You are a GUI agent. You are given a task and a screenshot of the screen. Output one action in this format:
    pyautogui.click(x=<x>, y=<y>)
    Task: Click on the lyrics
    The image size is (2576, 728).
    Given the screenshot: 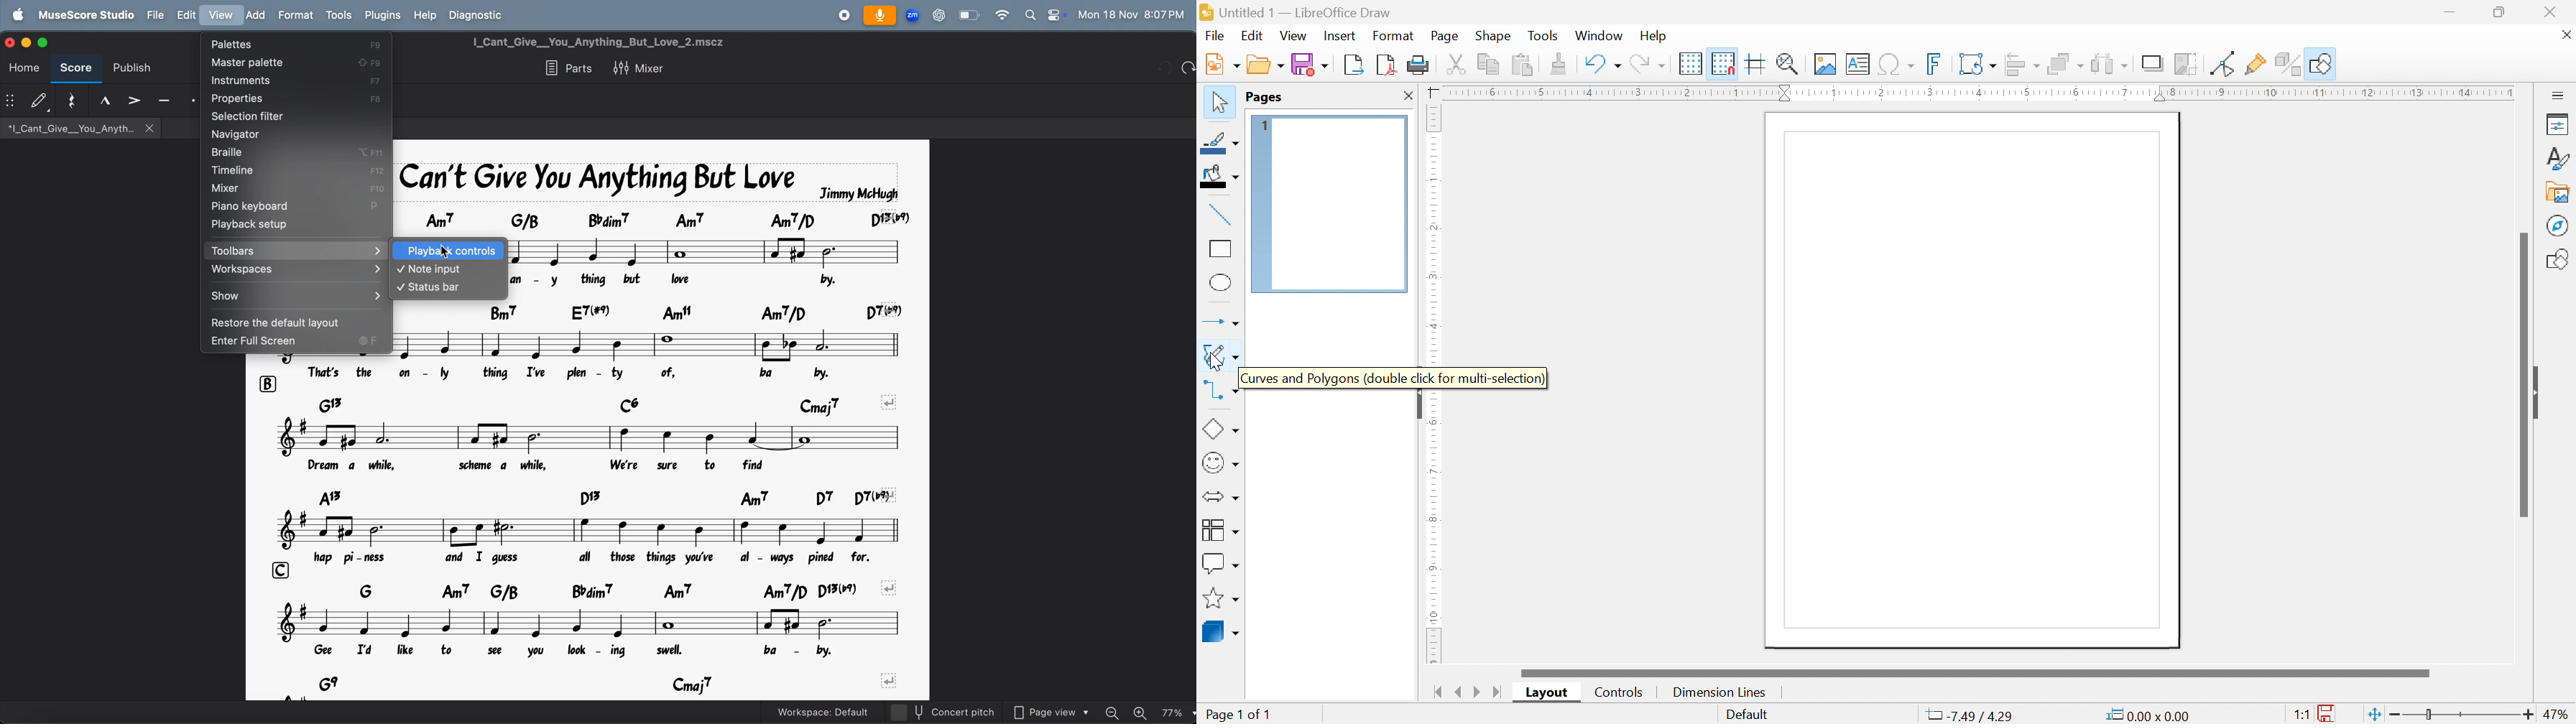 What is the action you would take?
    pyautogui.click(x=608, y=559)
    